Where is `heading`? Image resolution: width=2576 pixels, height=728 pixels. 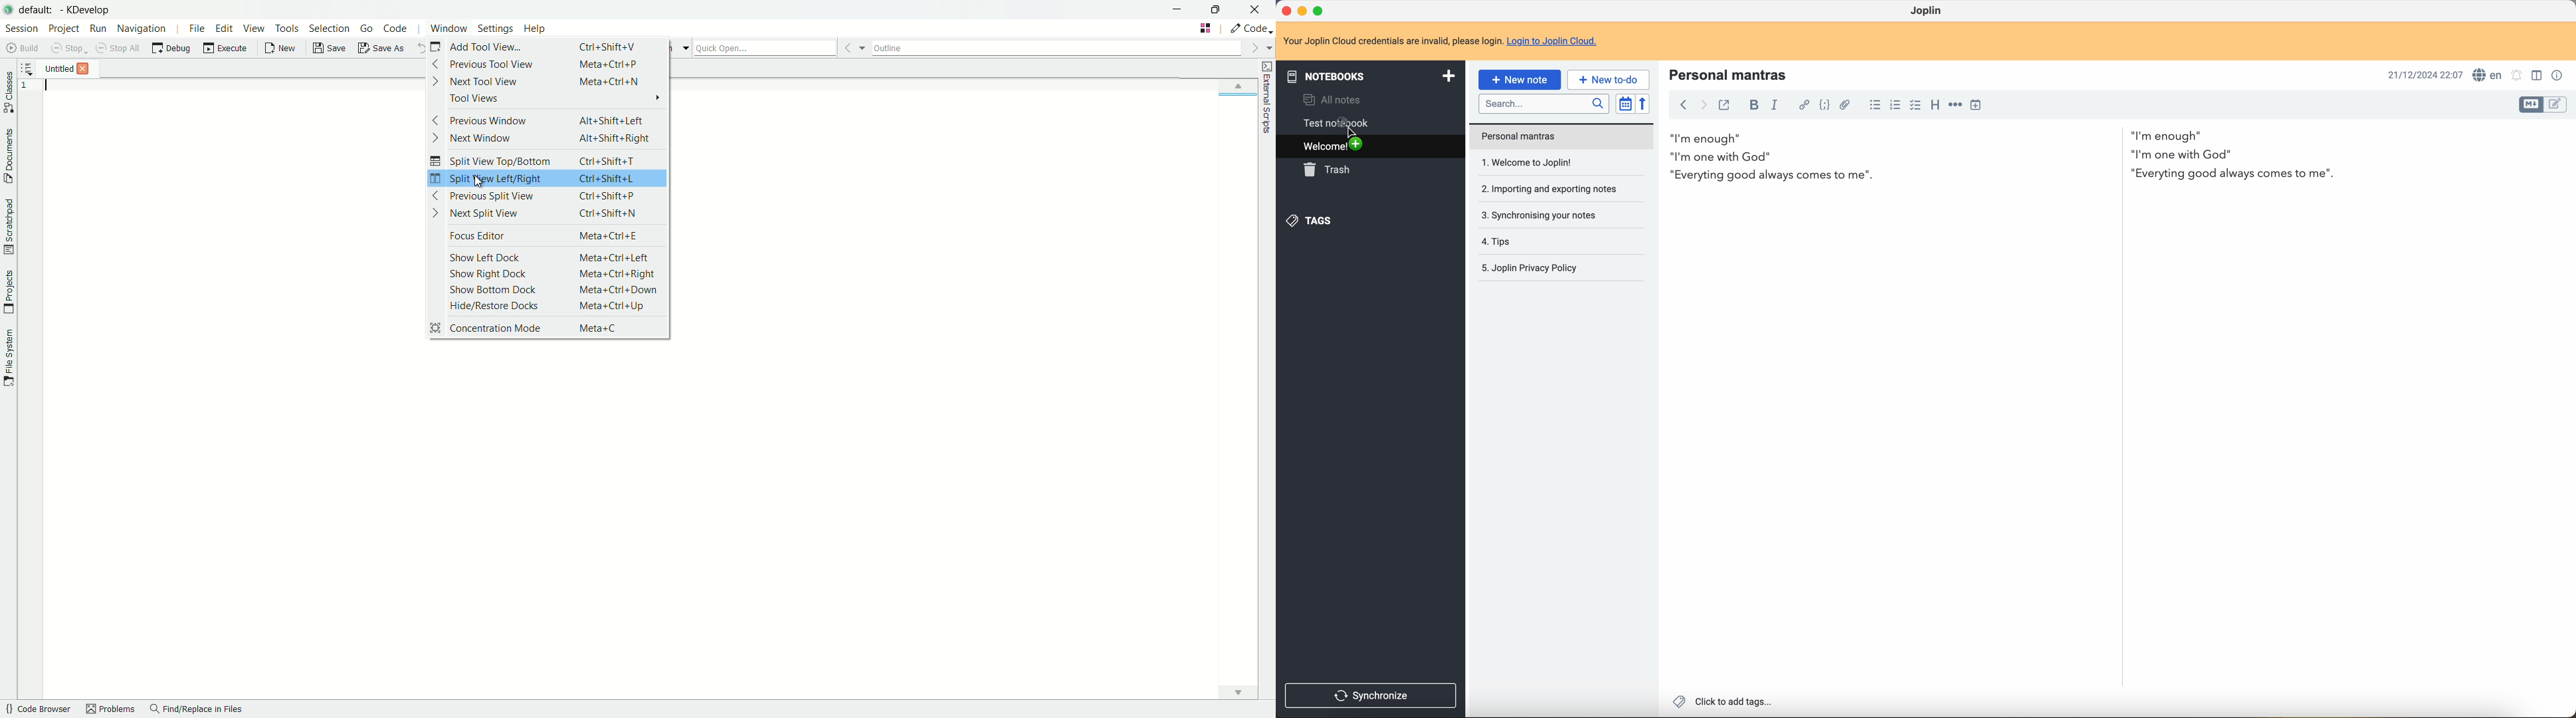
heading is located at coordinates (1935, 106).